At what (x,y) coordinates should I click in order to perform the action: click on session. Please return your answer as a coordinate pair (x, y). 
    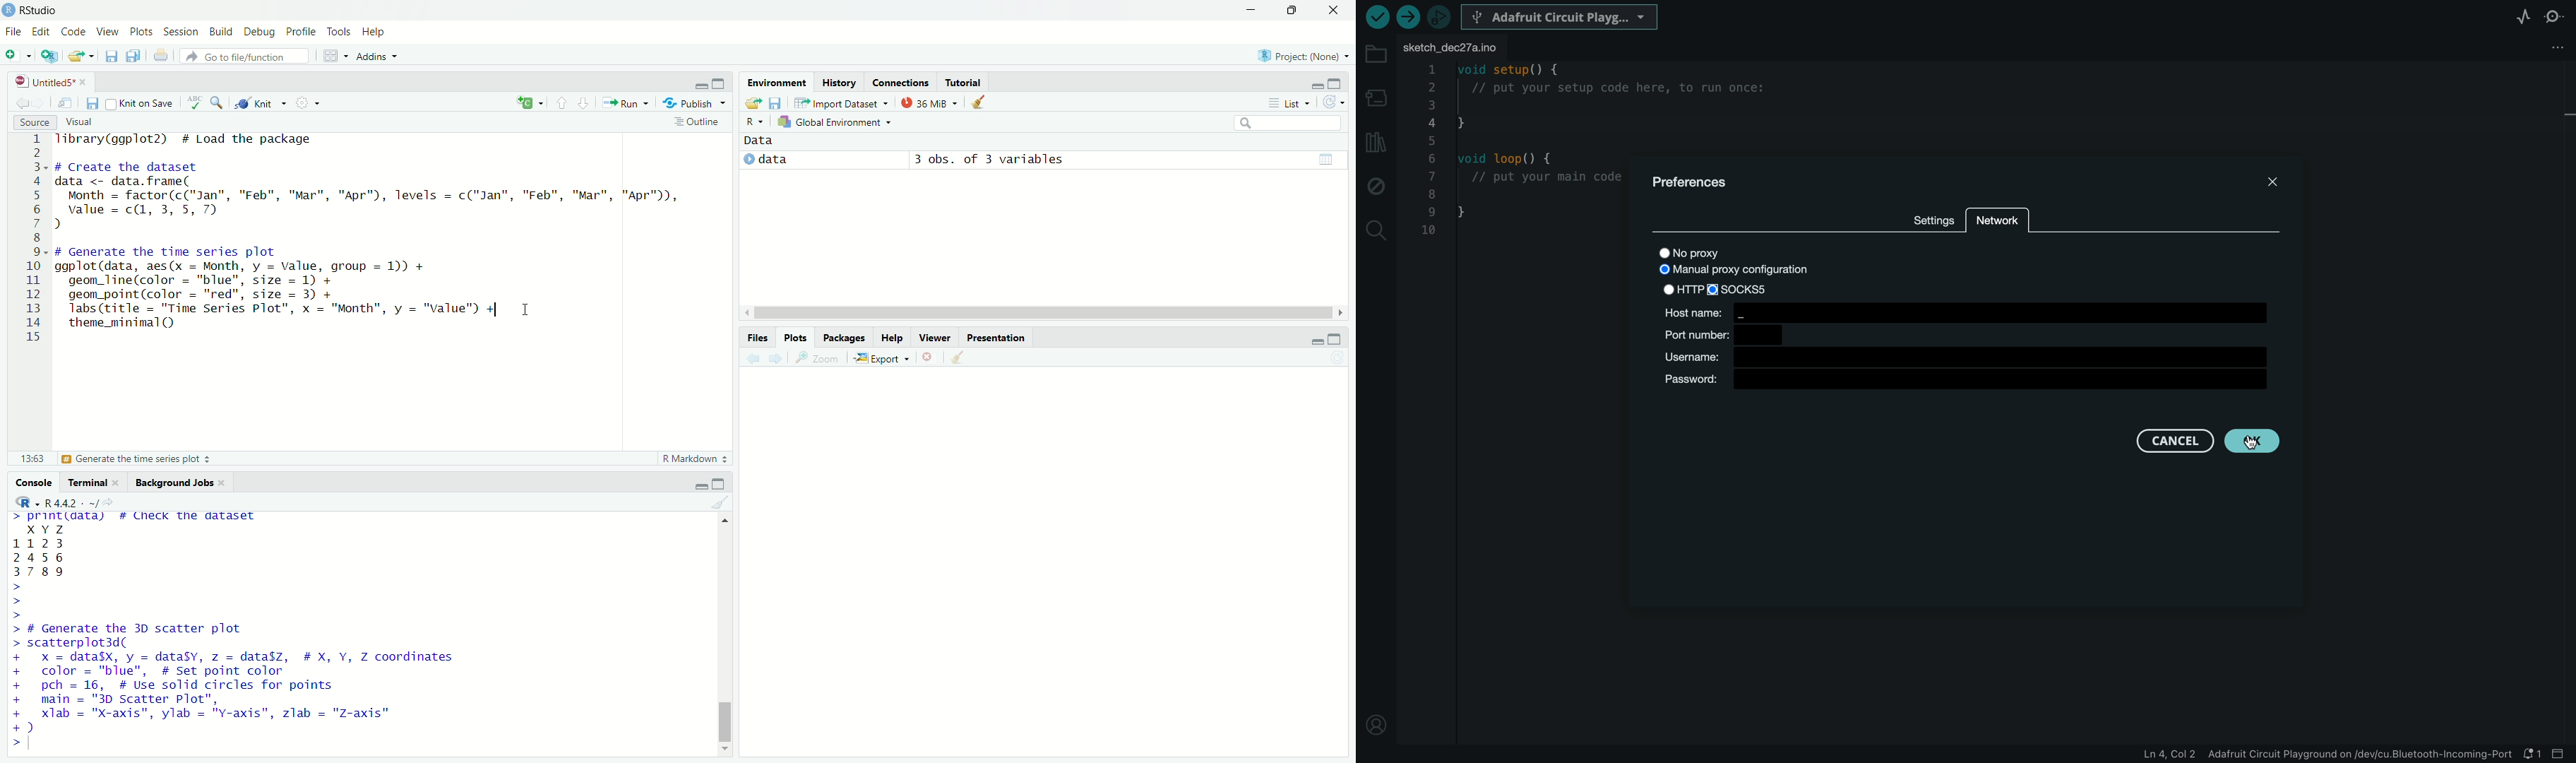
    Looking at the image, I should click on (182, 32).